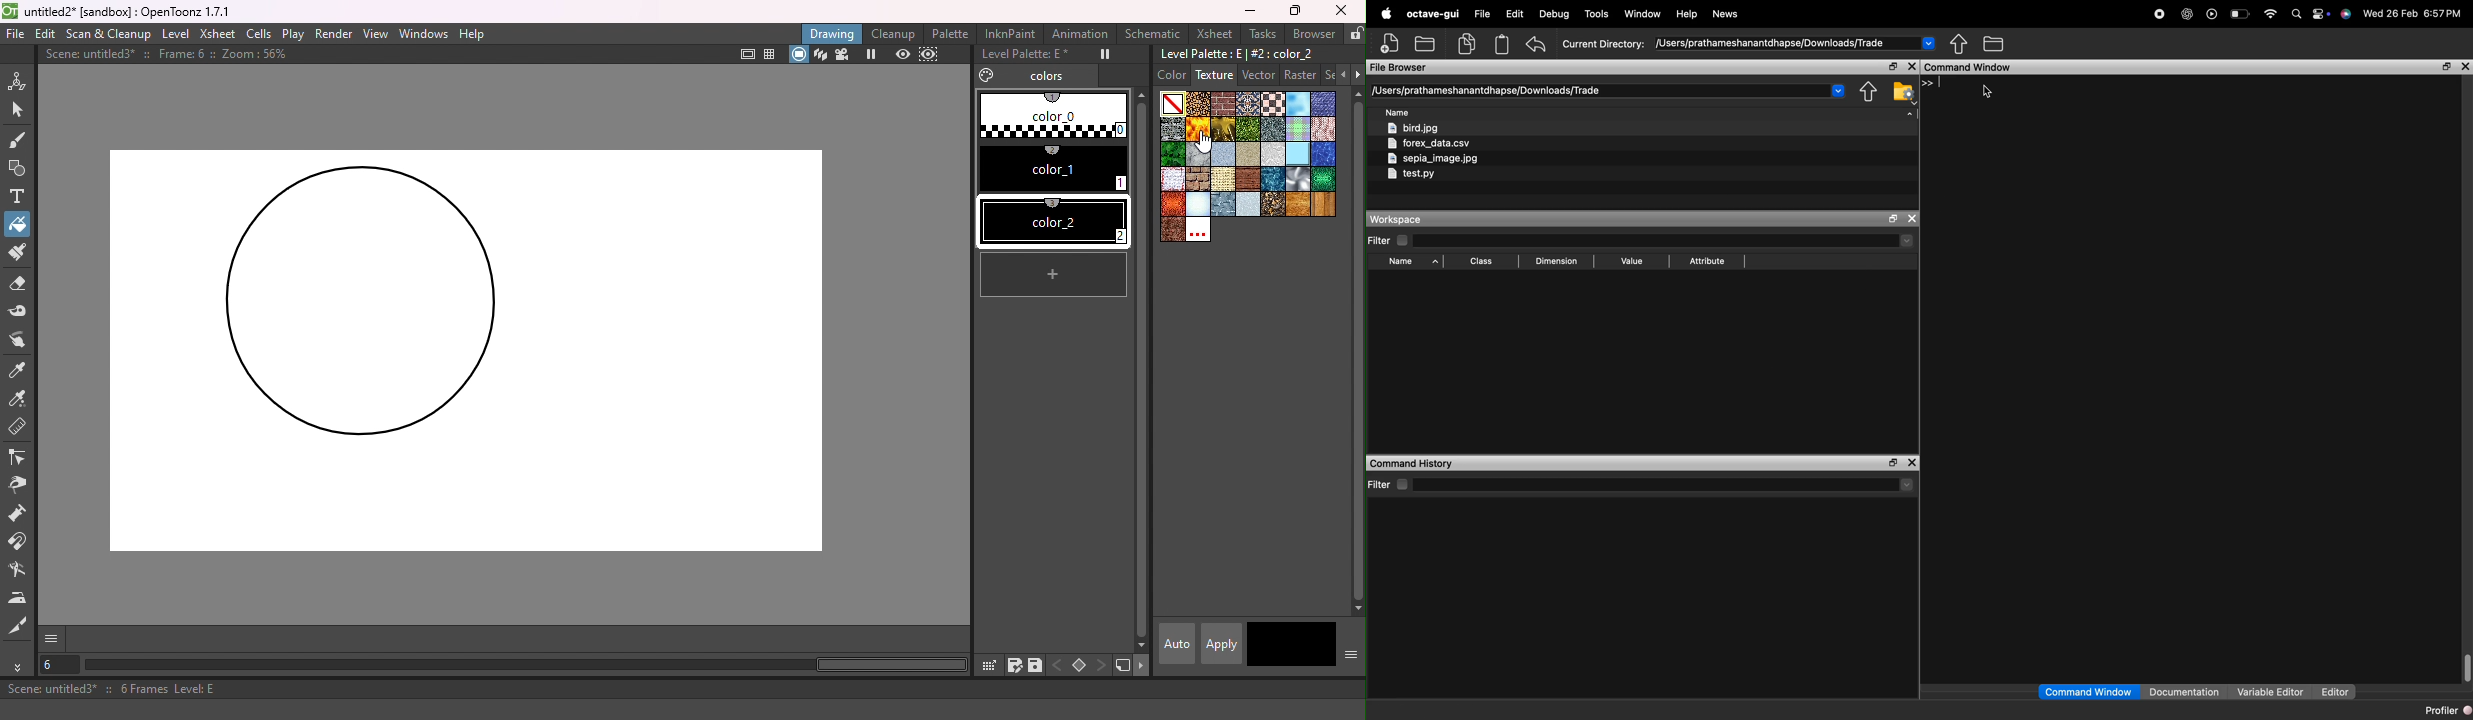 The height and width of the screenshot is (728, 2492). Describe the element at coordinates (1397, 113) in the screenshot. I see `sort by file name` at that location.